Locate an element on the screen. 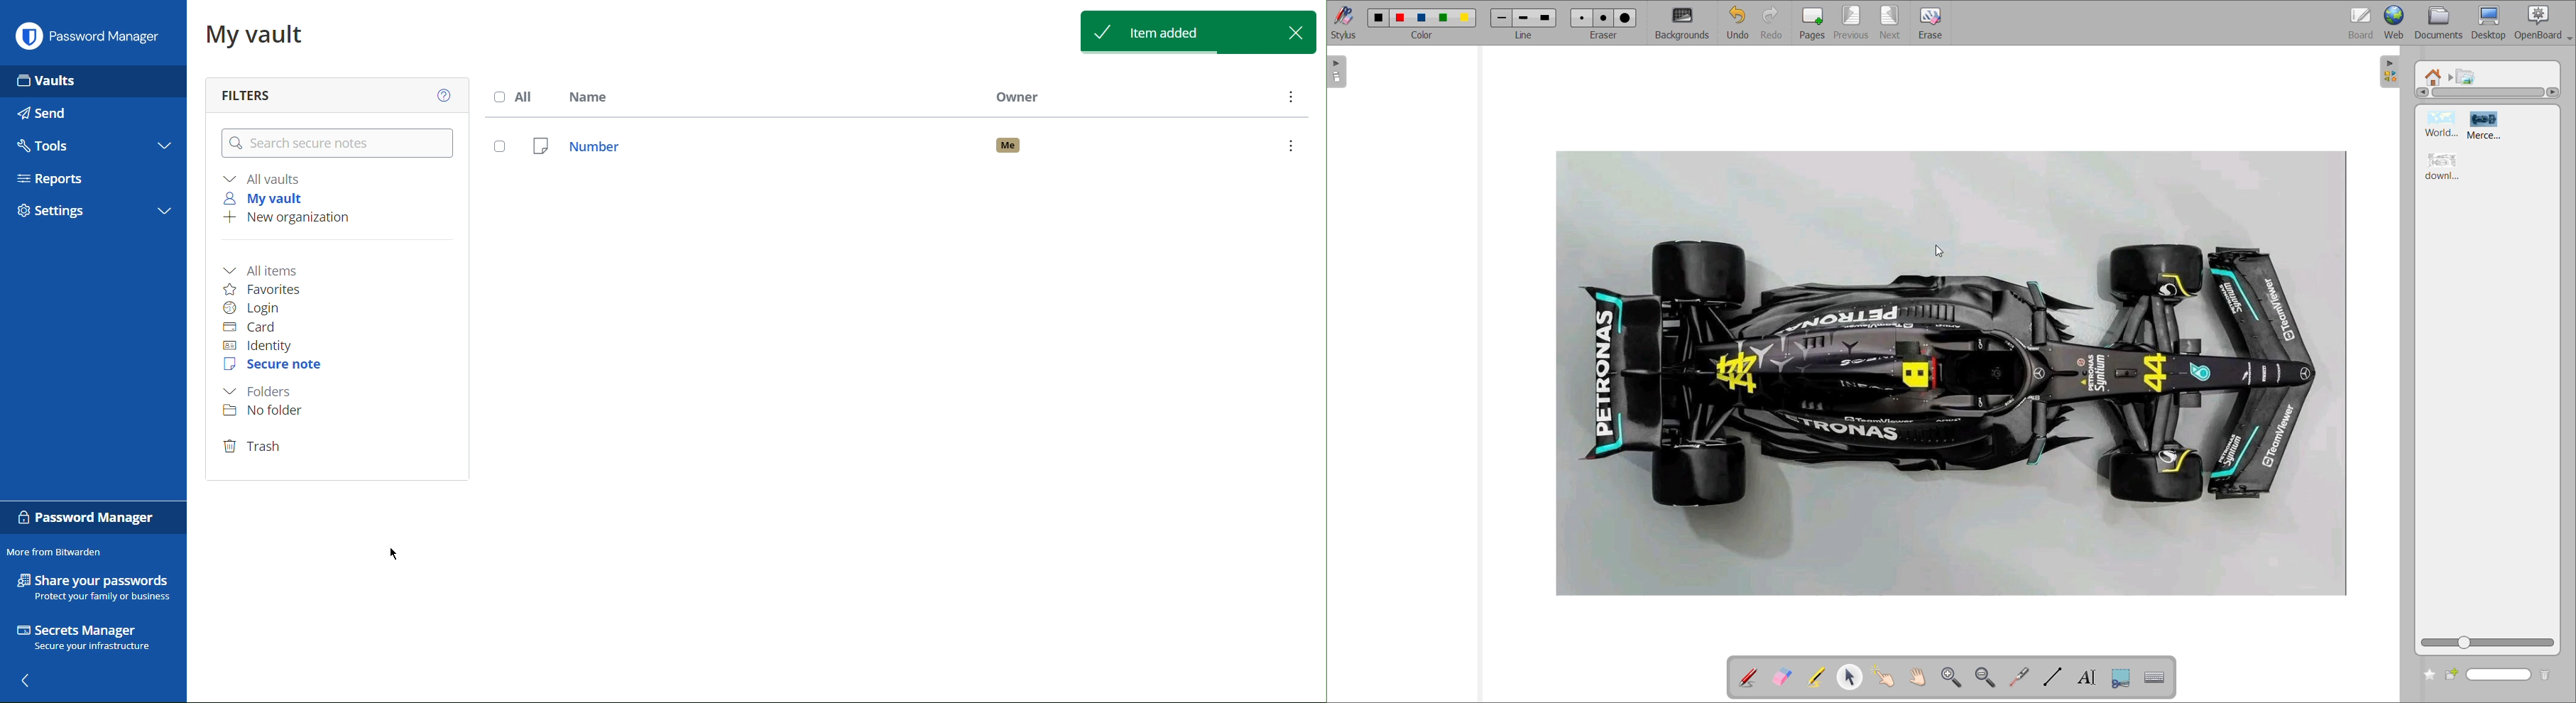  Tools is located at coordinates (48, 145).